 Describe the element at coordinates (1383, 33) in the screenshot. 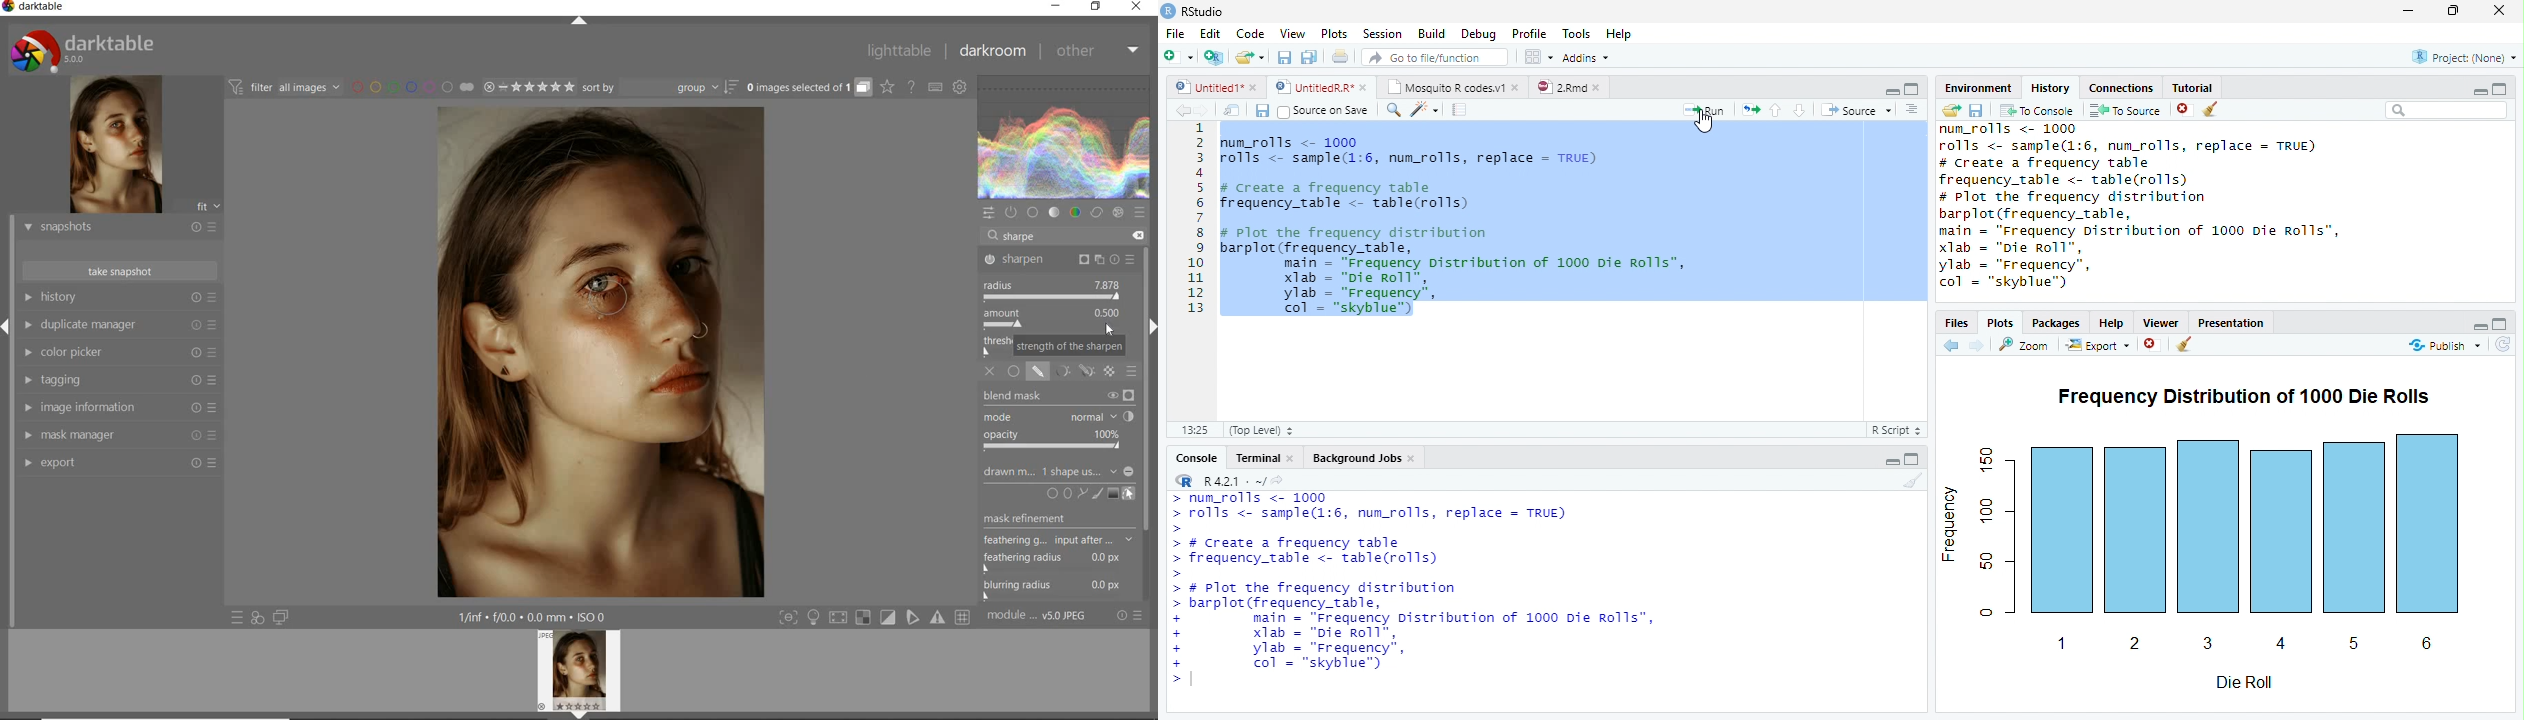

I see `Session` at that location.